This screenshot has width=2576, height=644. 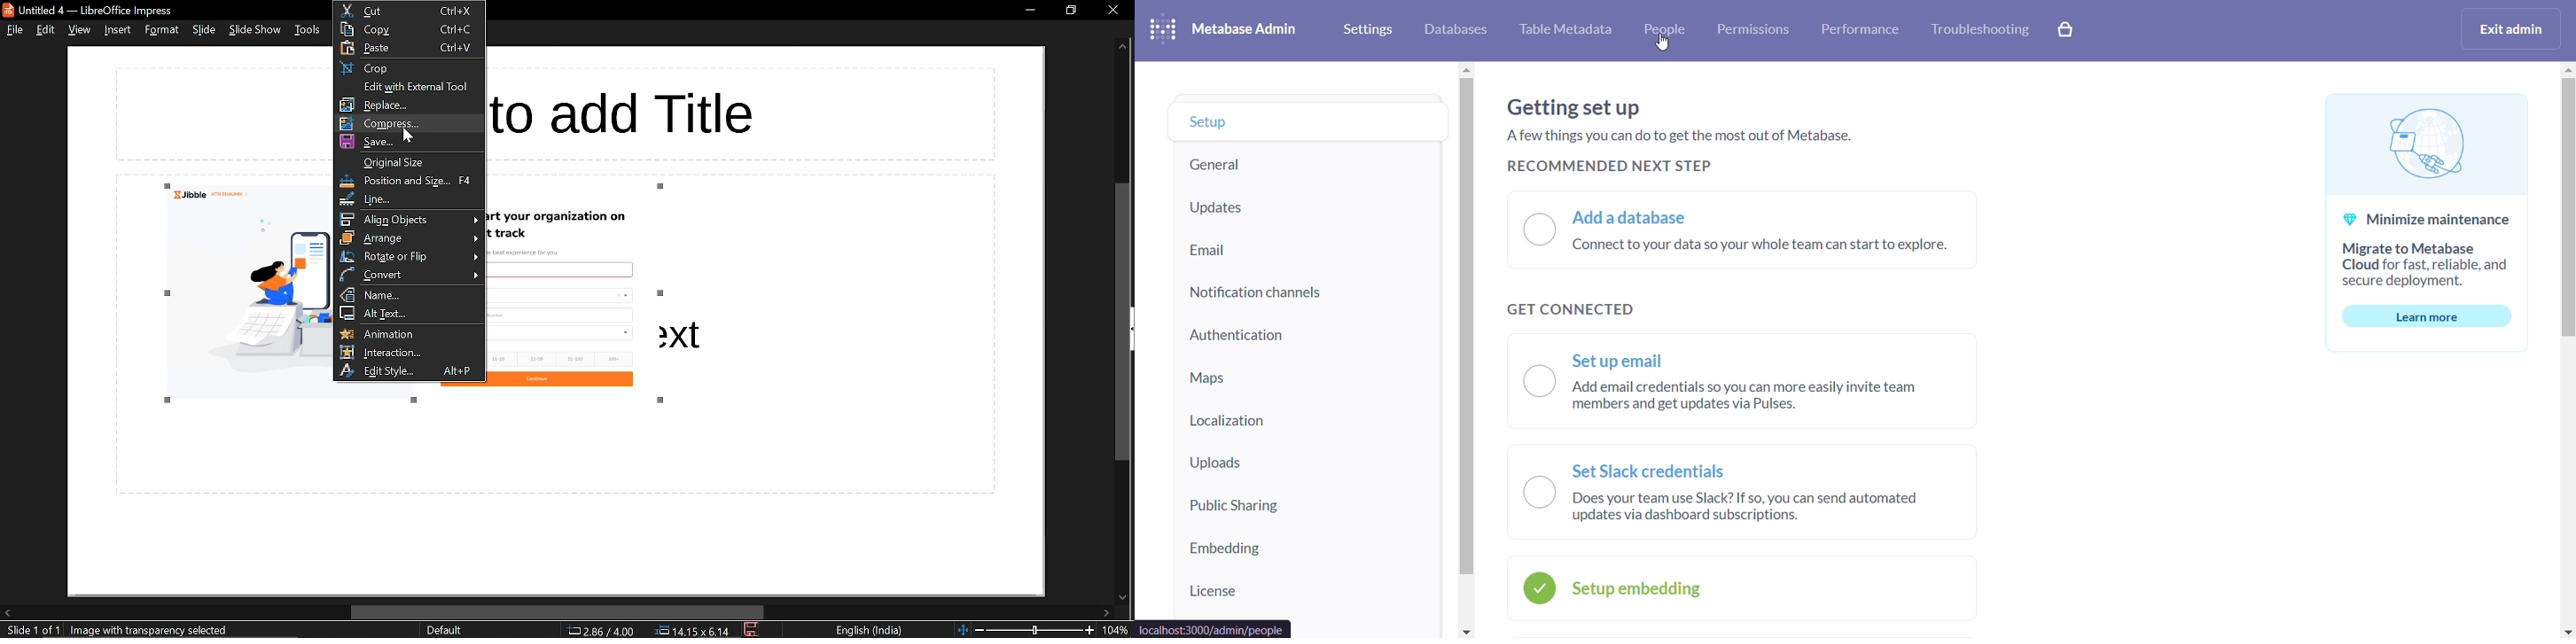 I want to click on format, so click(x=161, y=29).